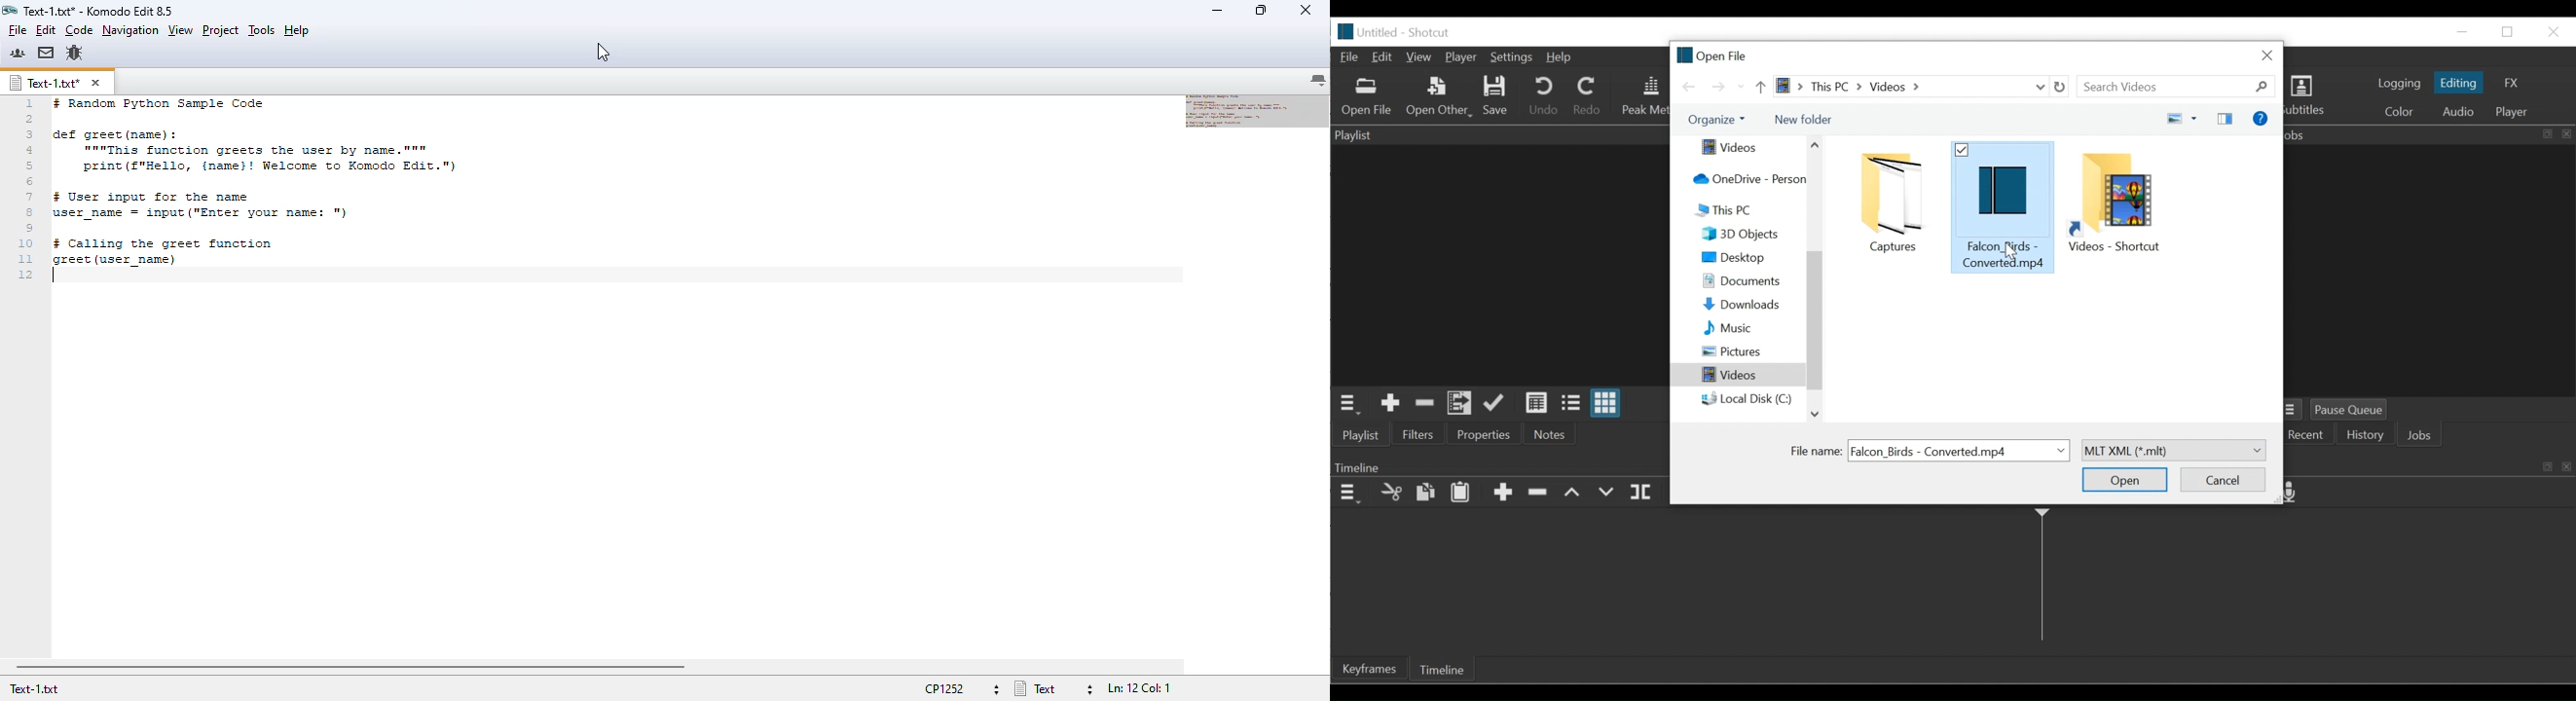 Image resolution: width=2576 pixels, height=728 pixels. What do you see at coordinates (2172, 451) in the screenshot?
I see `MLT XML (*.mlt)` at bounding box center [2172, 451].